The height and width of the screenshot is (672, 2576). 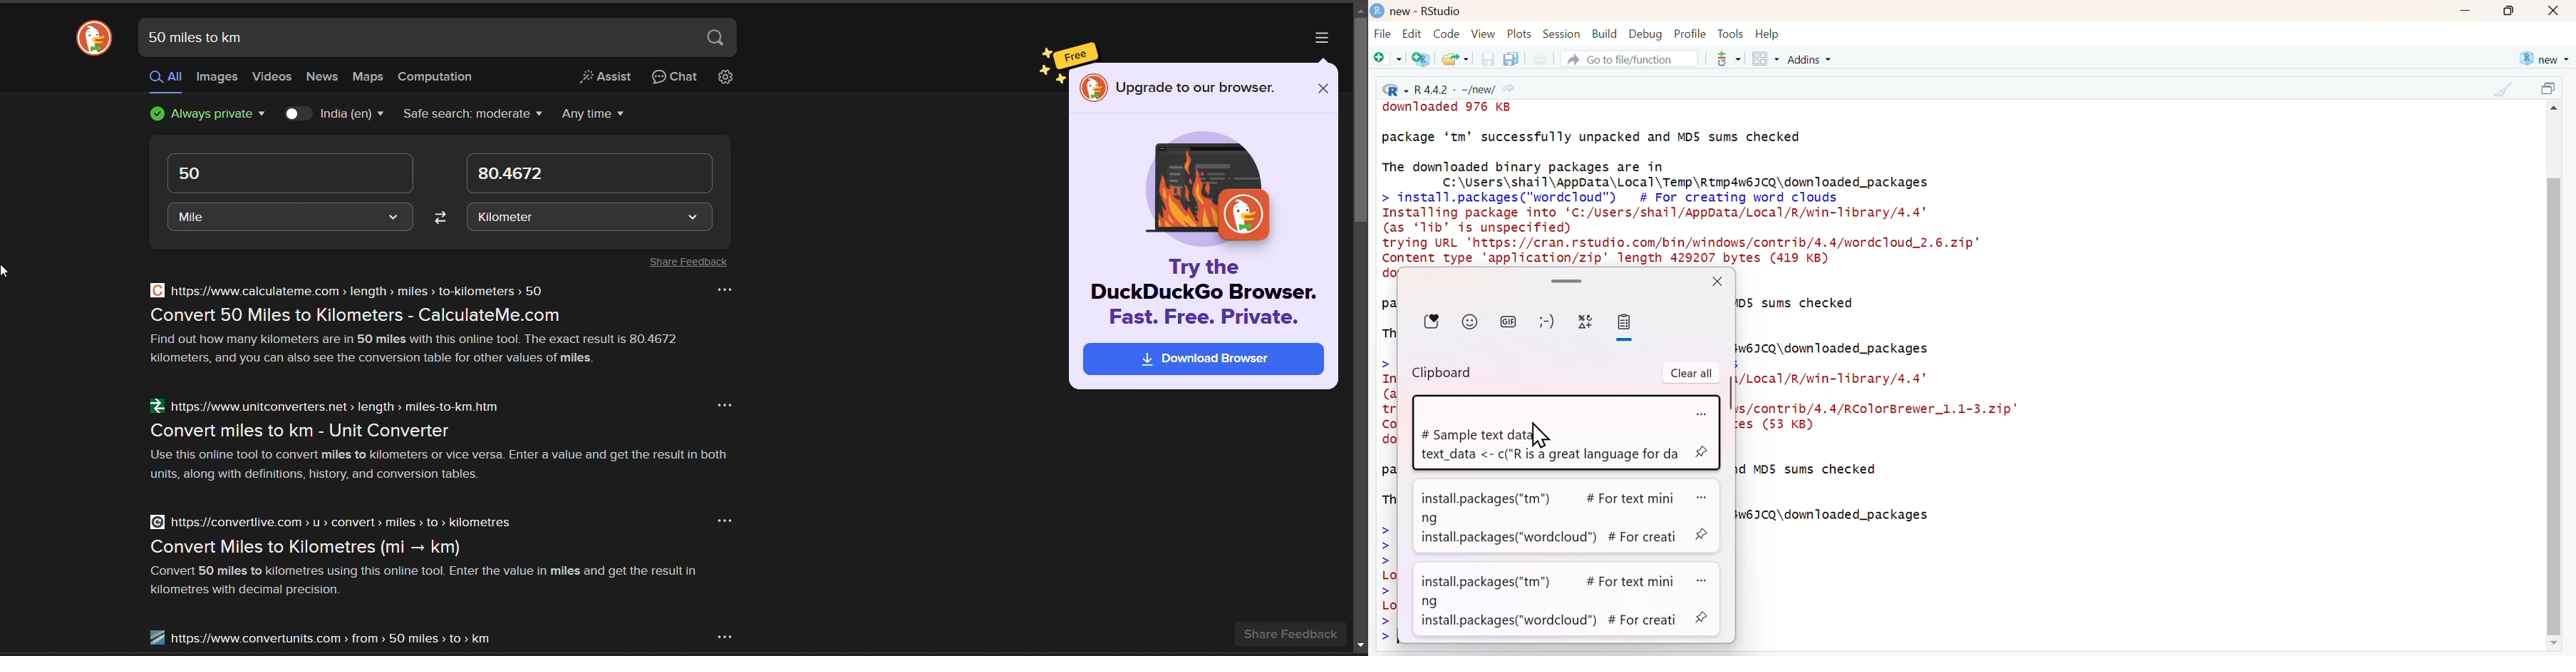 I want to click on # Sample text data text_data <- c("R is a great language for da, so click(x=1551, y=446).